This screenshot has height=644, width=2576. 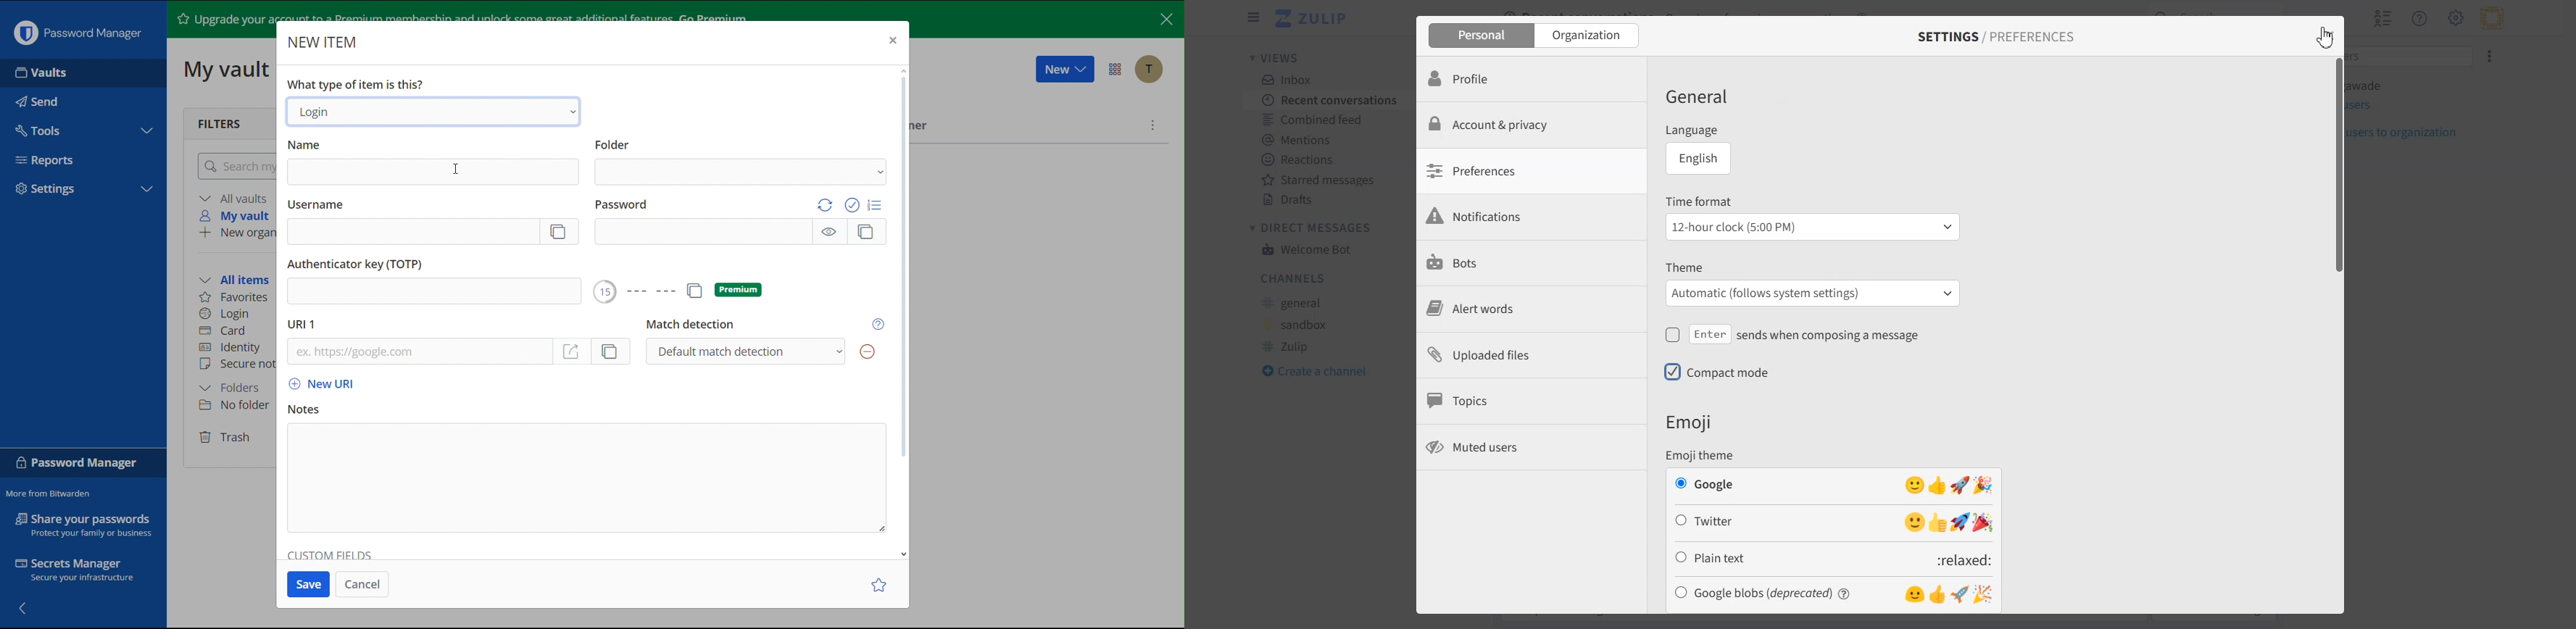 I want to click on Enter sends when composing a message, so click(x=1814, y=333).